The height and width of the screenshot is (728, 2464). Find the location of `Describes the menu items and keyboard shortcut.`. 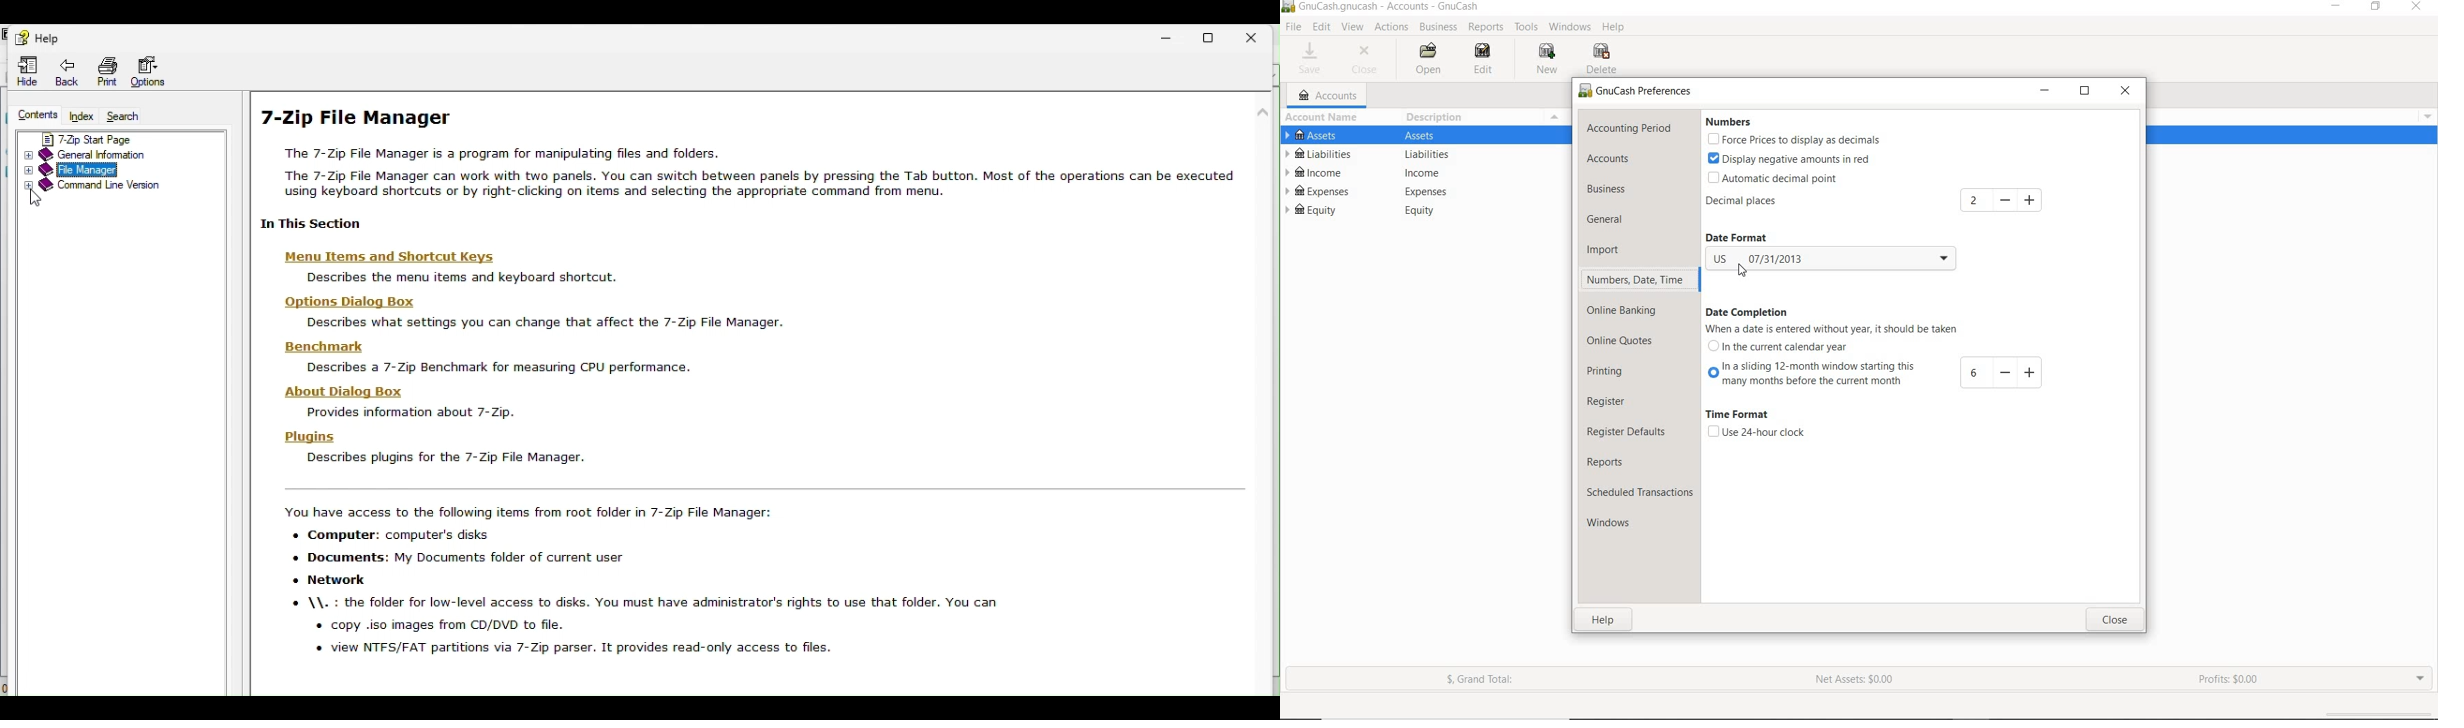

Describes the menu items and keyboard shortcut. is located at coordinates (463, 277).